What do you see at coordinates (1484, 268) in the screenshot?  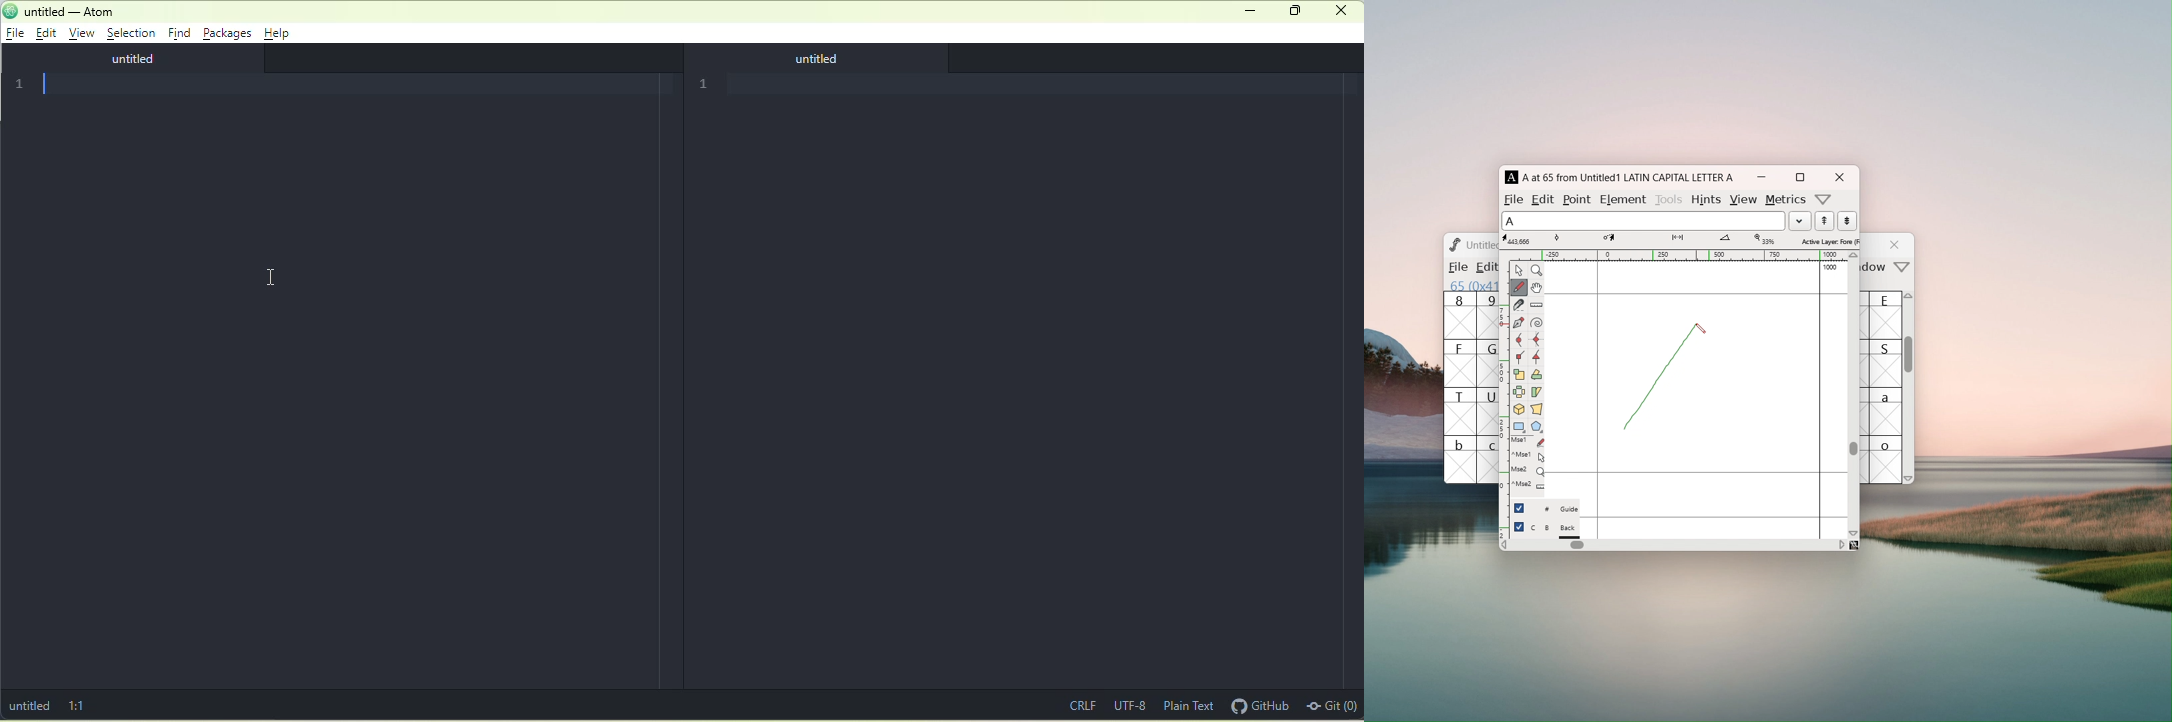 I see `` at bounding box center [1484, 268].